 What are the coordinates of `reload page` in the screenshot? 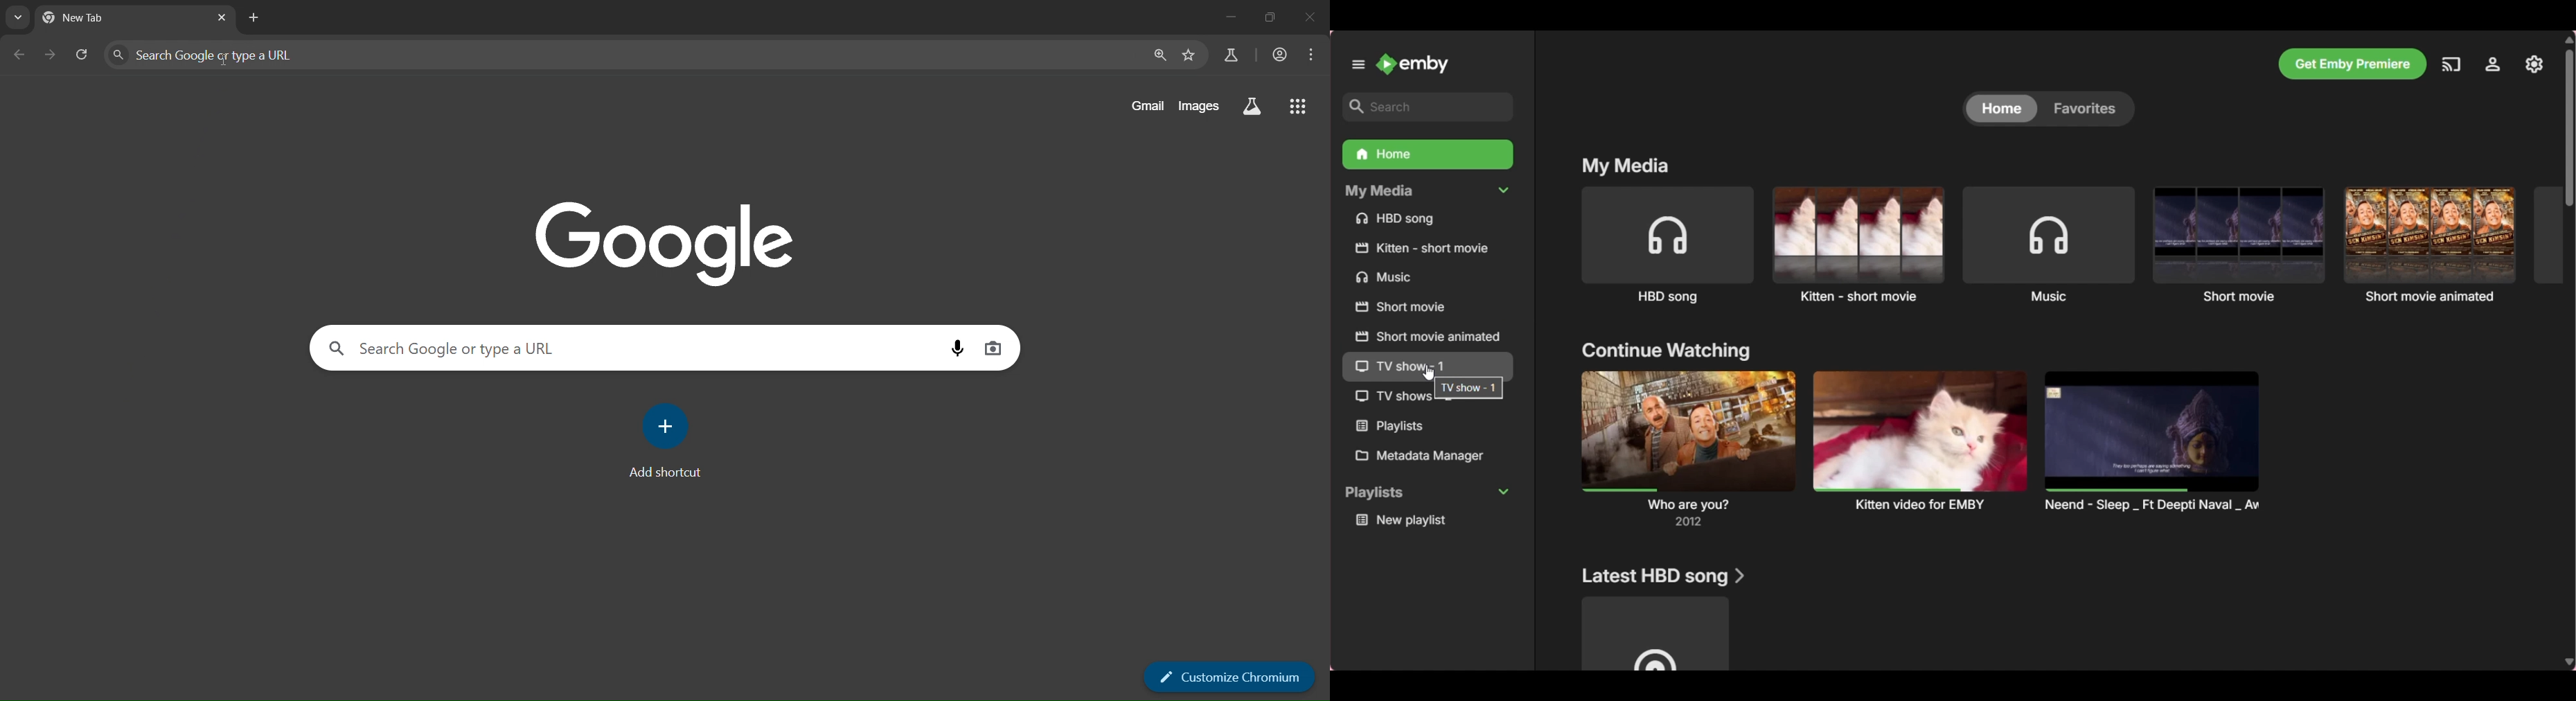 It's located at (83, 55).